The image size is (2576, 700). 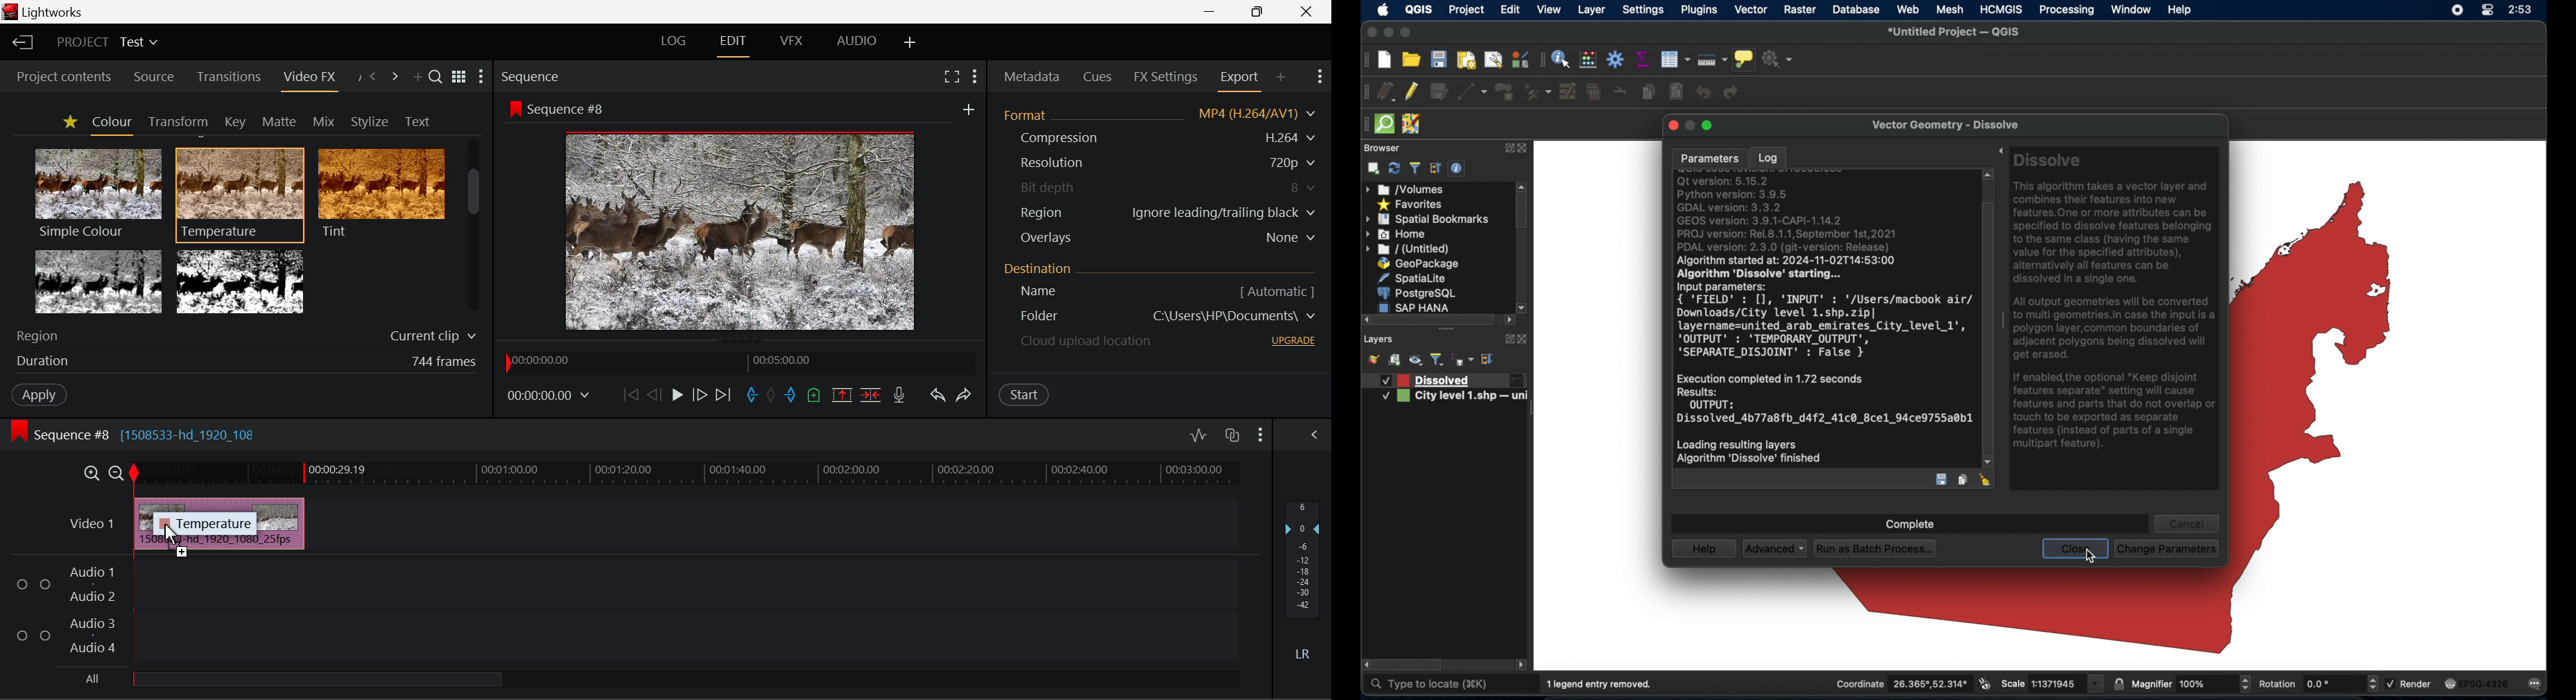 I want to click on control center, so click(x=2486, y=10).